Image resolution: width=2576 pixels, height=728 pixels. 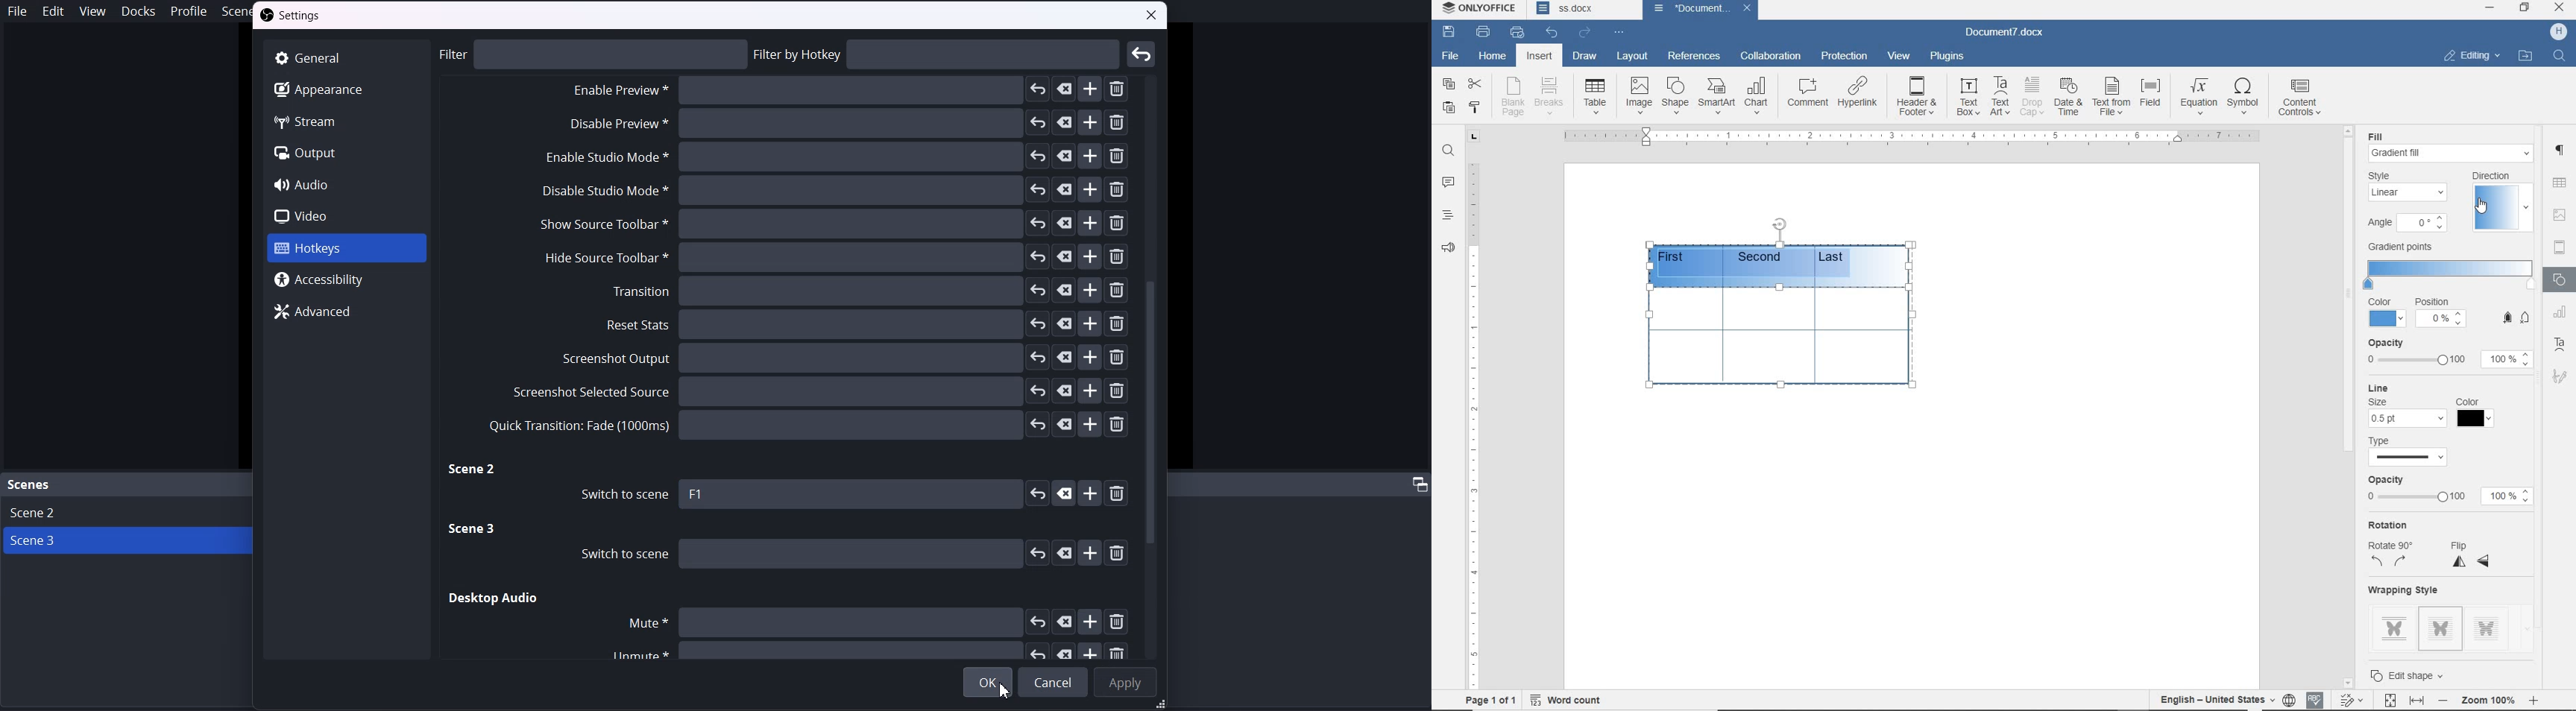 What do you see at coordinates (1488, 698) in the screenshot?
I see `page 1 of 1` at bounding box center [1488, 698].